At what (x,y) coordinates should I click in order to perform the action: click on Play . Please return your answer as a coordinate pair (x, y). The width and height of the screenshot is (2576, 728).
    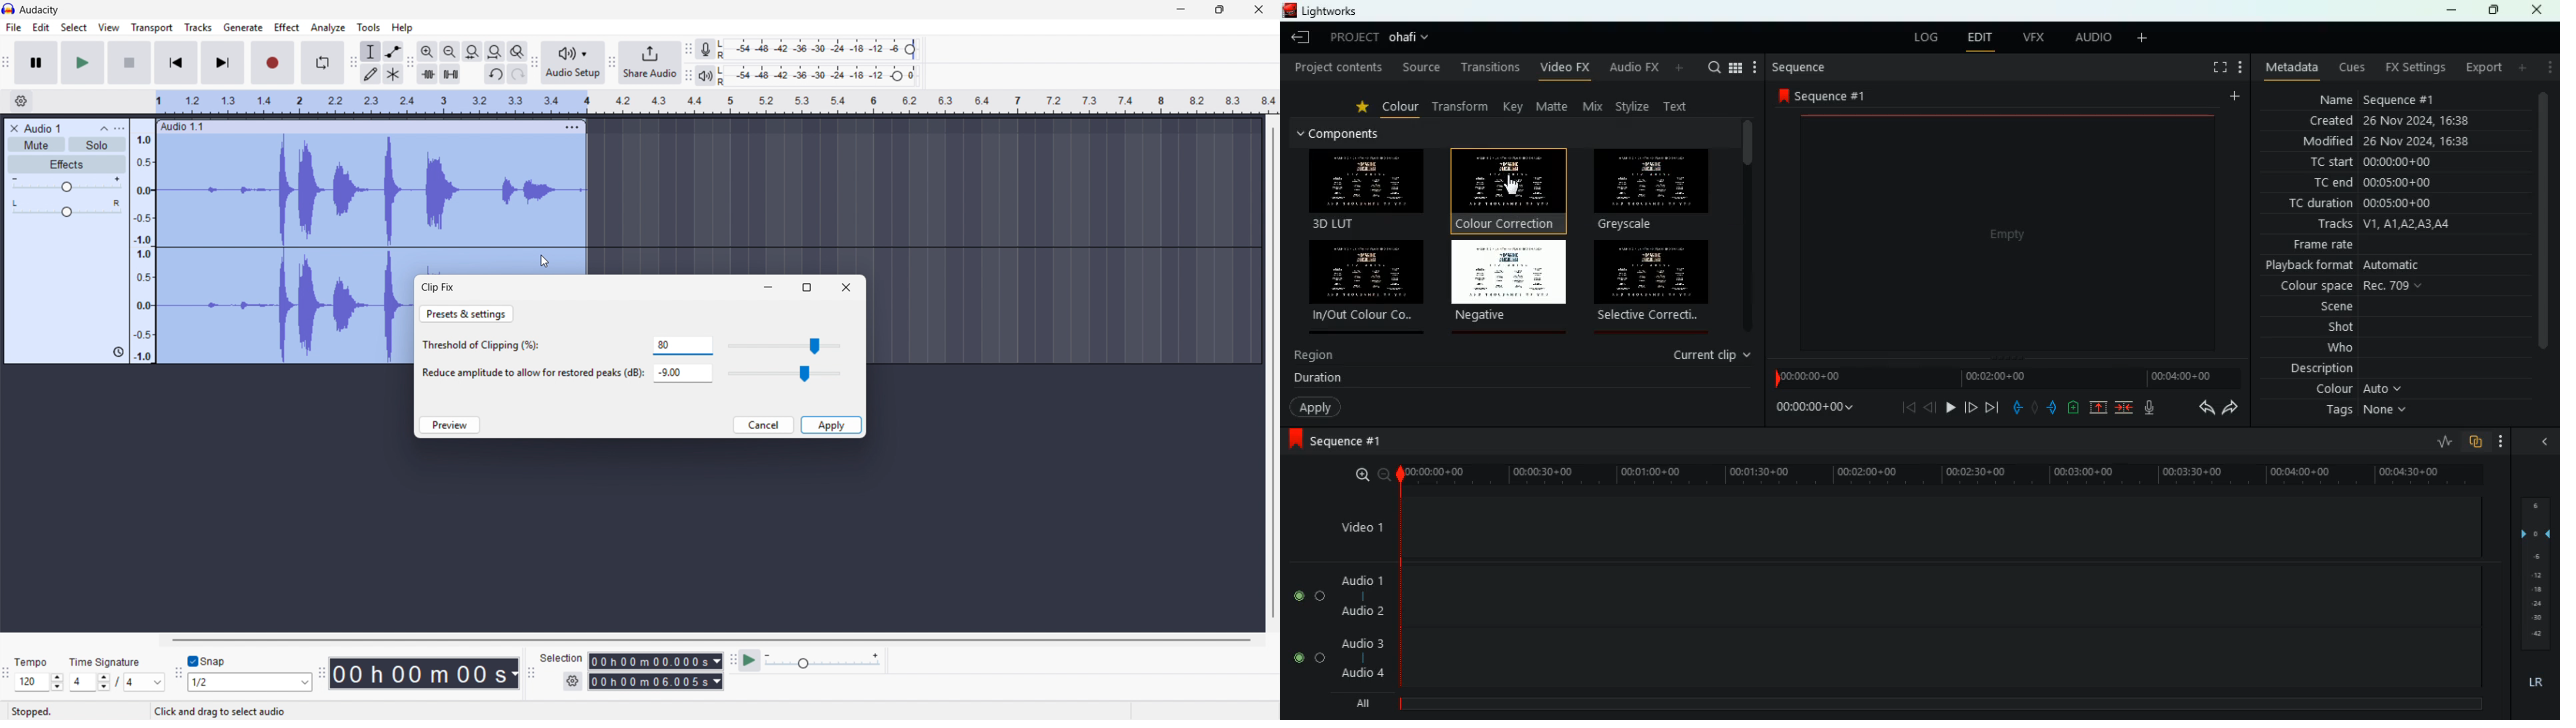
    Looking at the image, I should click on (82, 63).